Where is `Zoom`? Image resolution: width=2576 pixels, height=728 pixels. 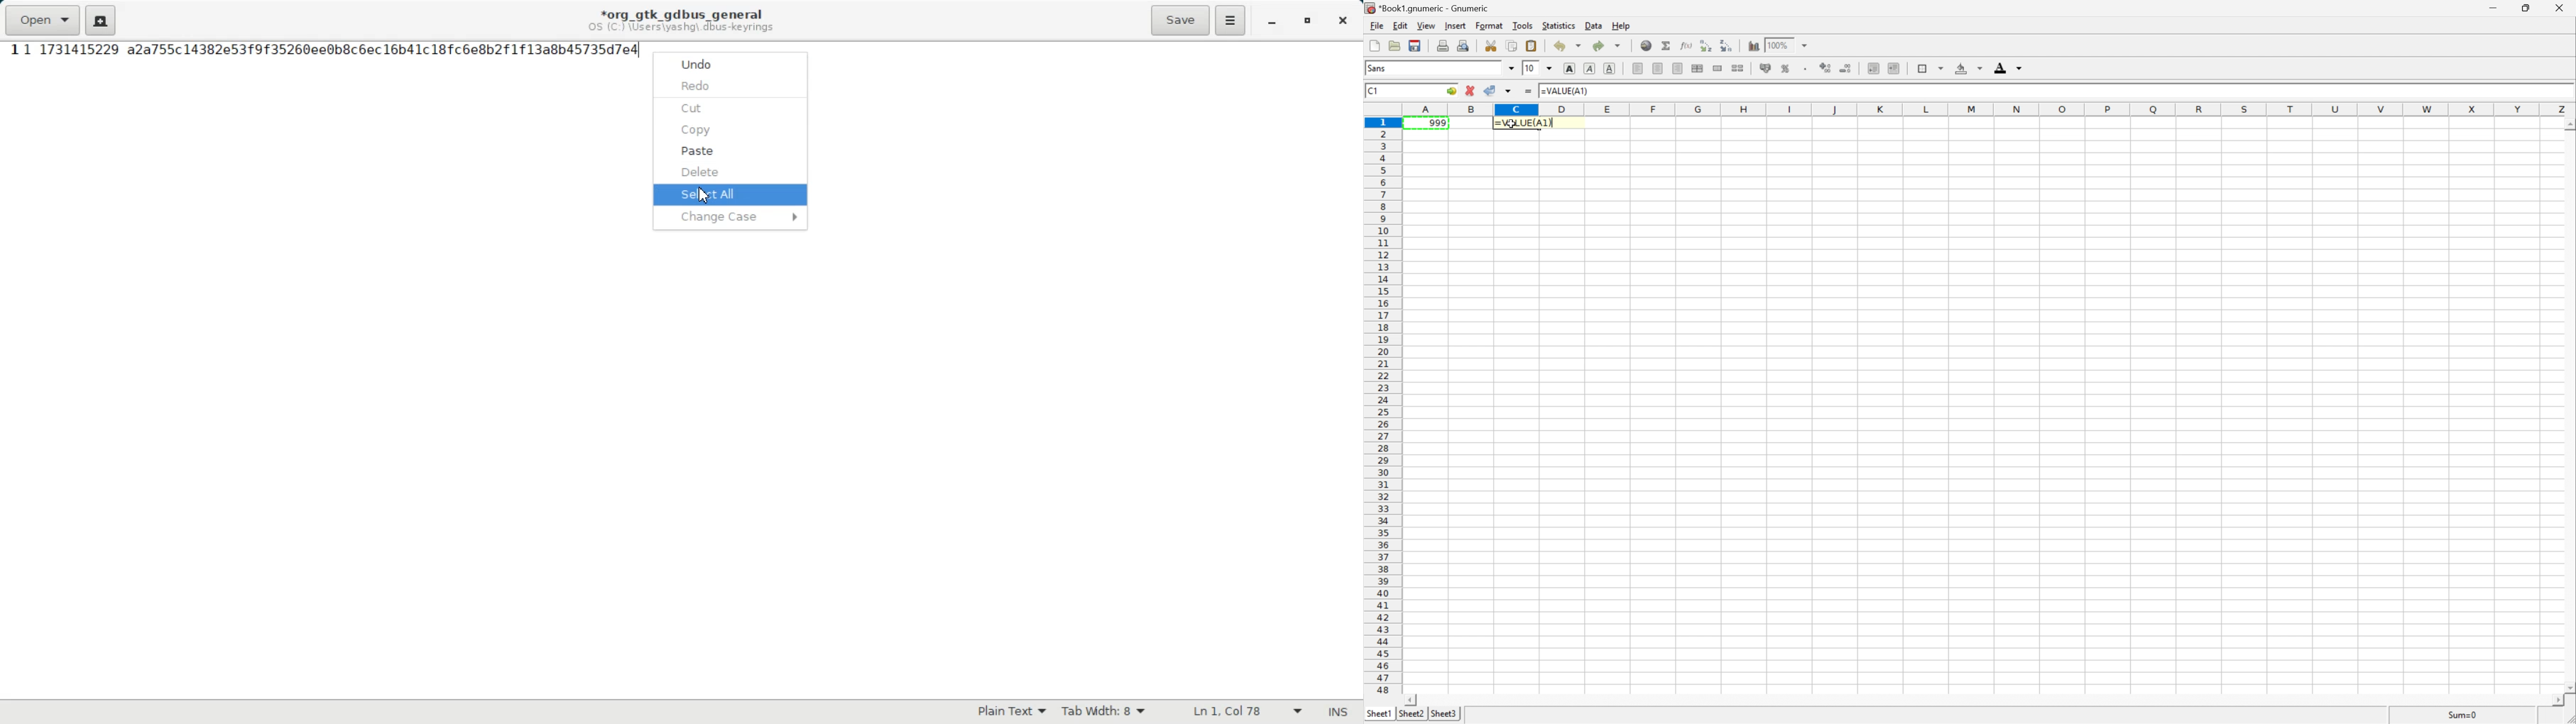 Zoom is located at coordinates (1793, 45).